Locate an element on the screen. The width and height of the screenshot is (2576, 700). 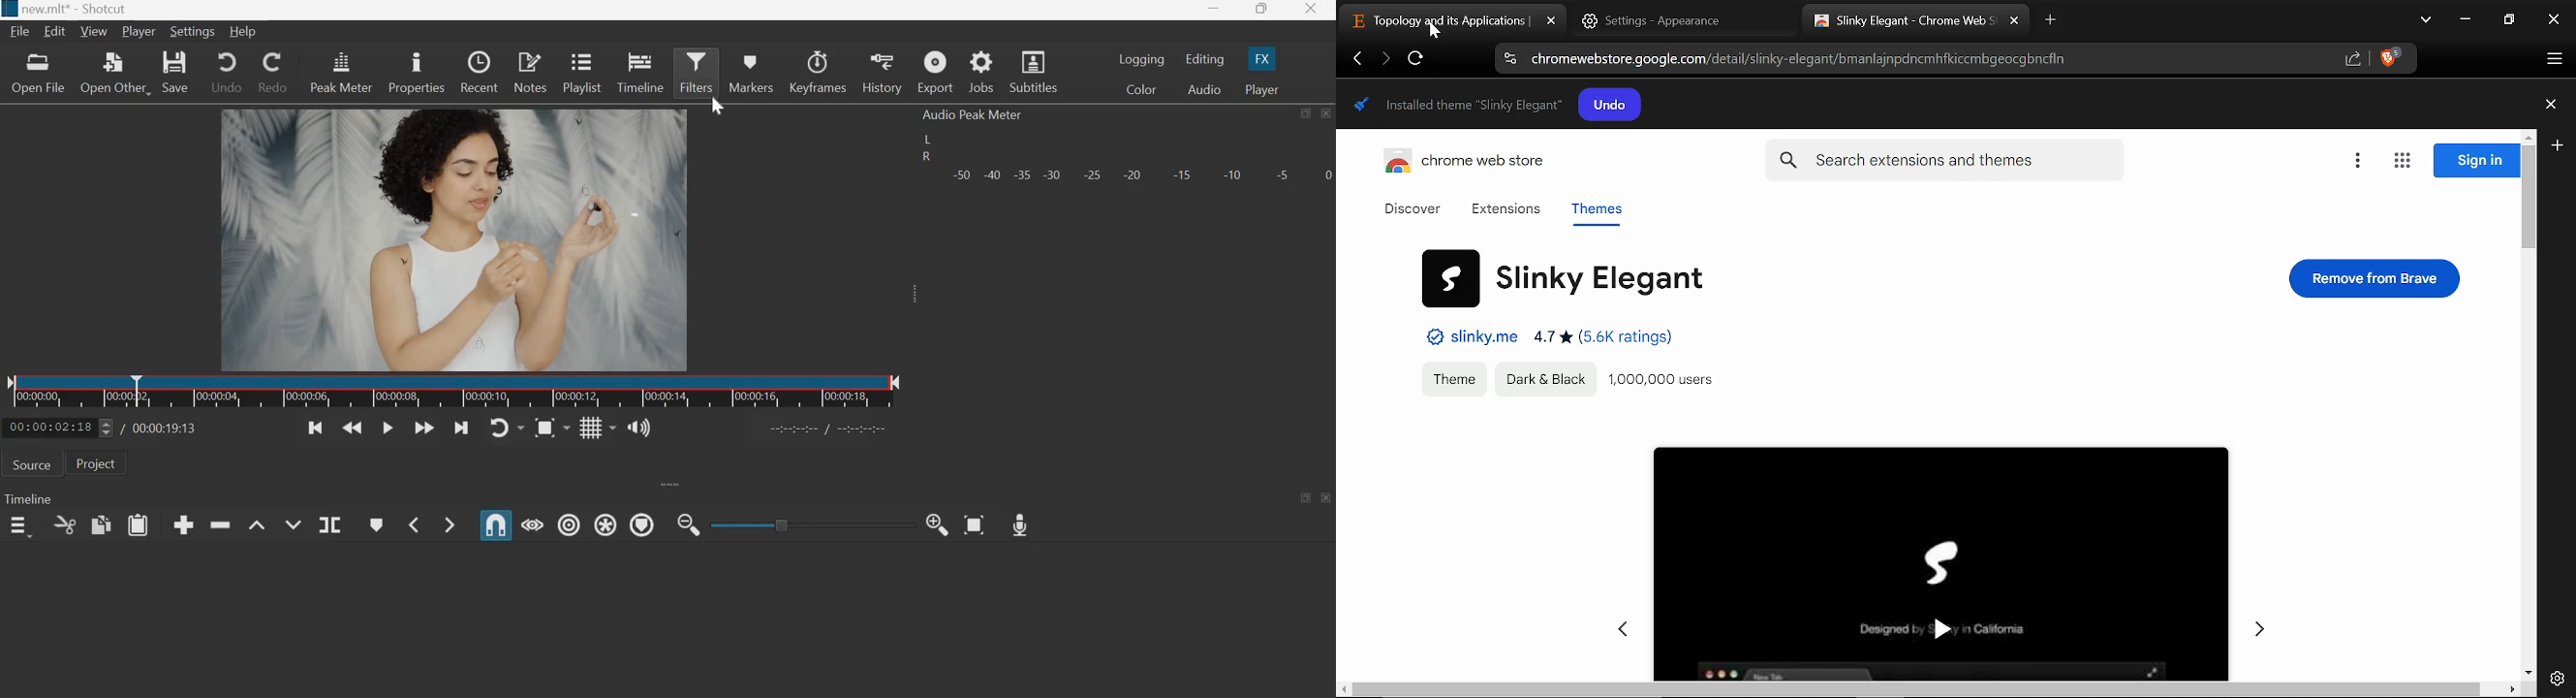
Playlist is located at coordinates (583, 72).